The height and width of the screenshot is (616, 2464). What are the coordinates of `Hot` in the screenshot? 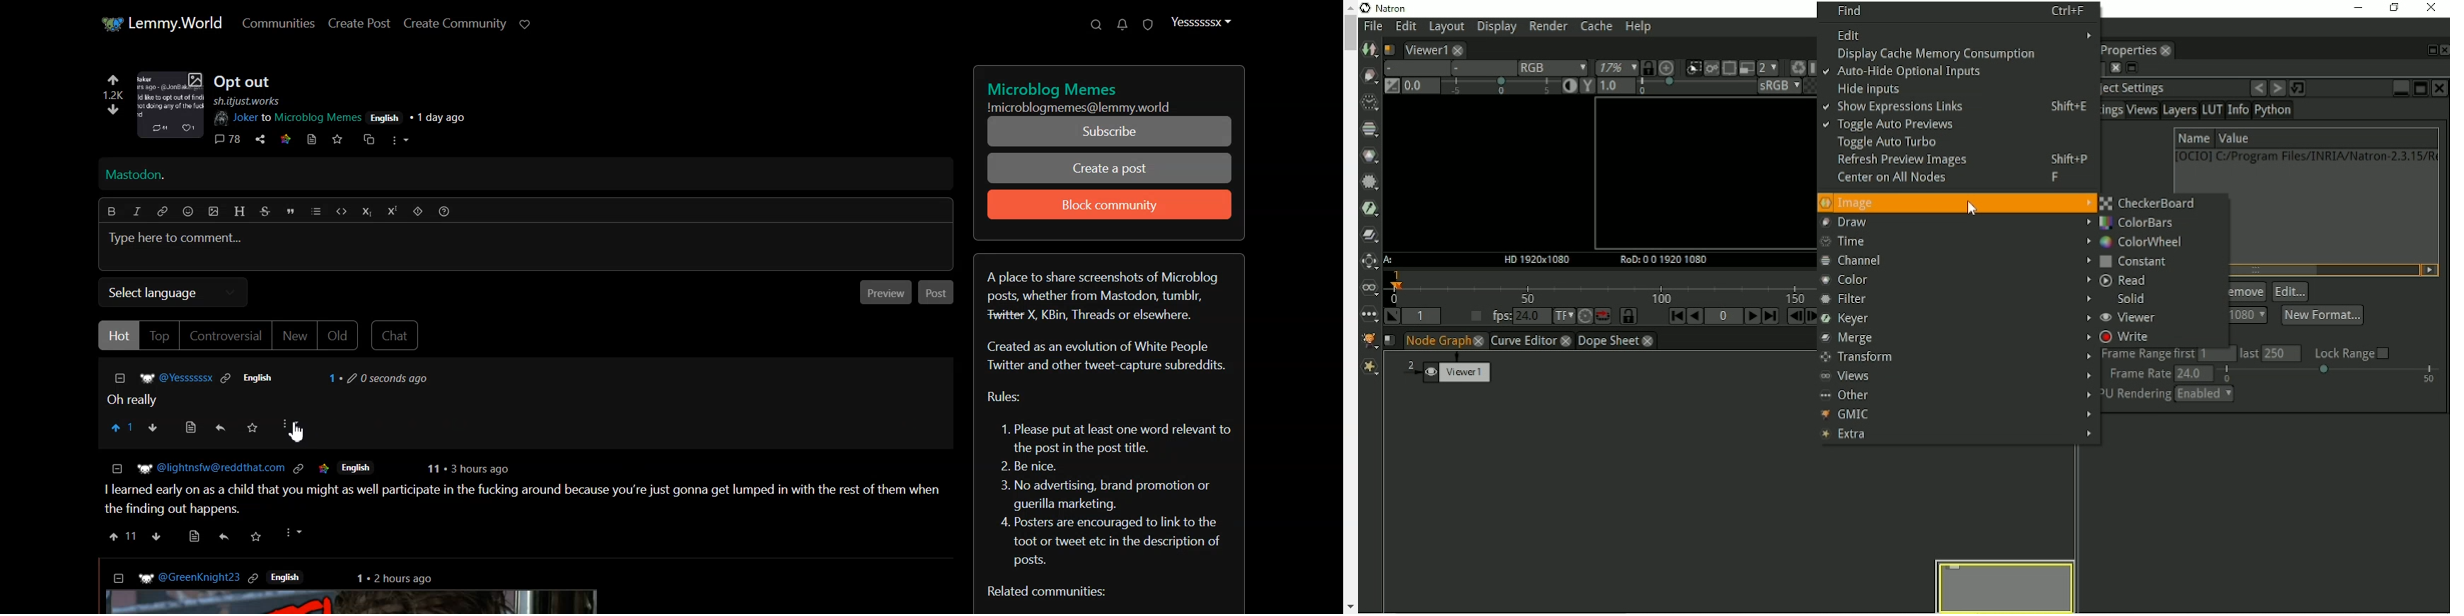 It's located at (117, 334).